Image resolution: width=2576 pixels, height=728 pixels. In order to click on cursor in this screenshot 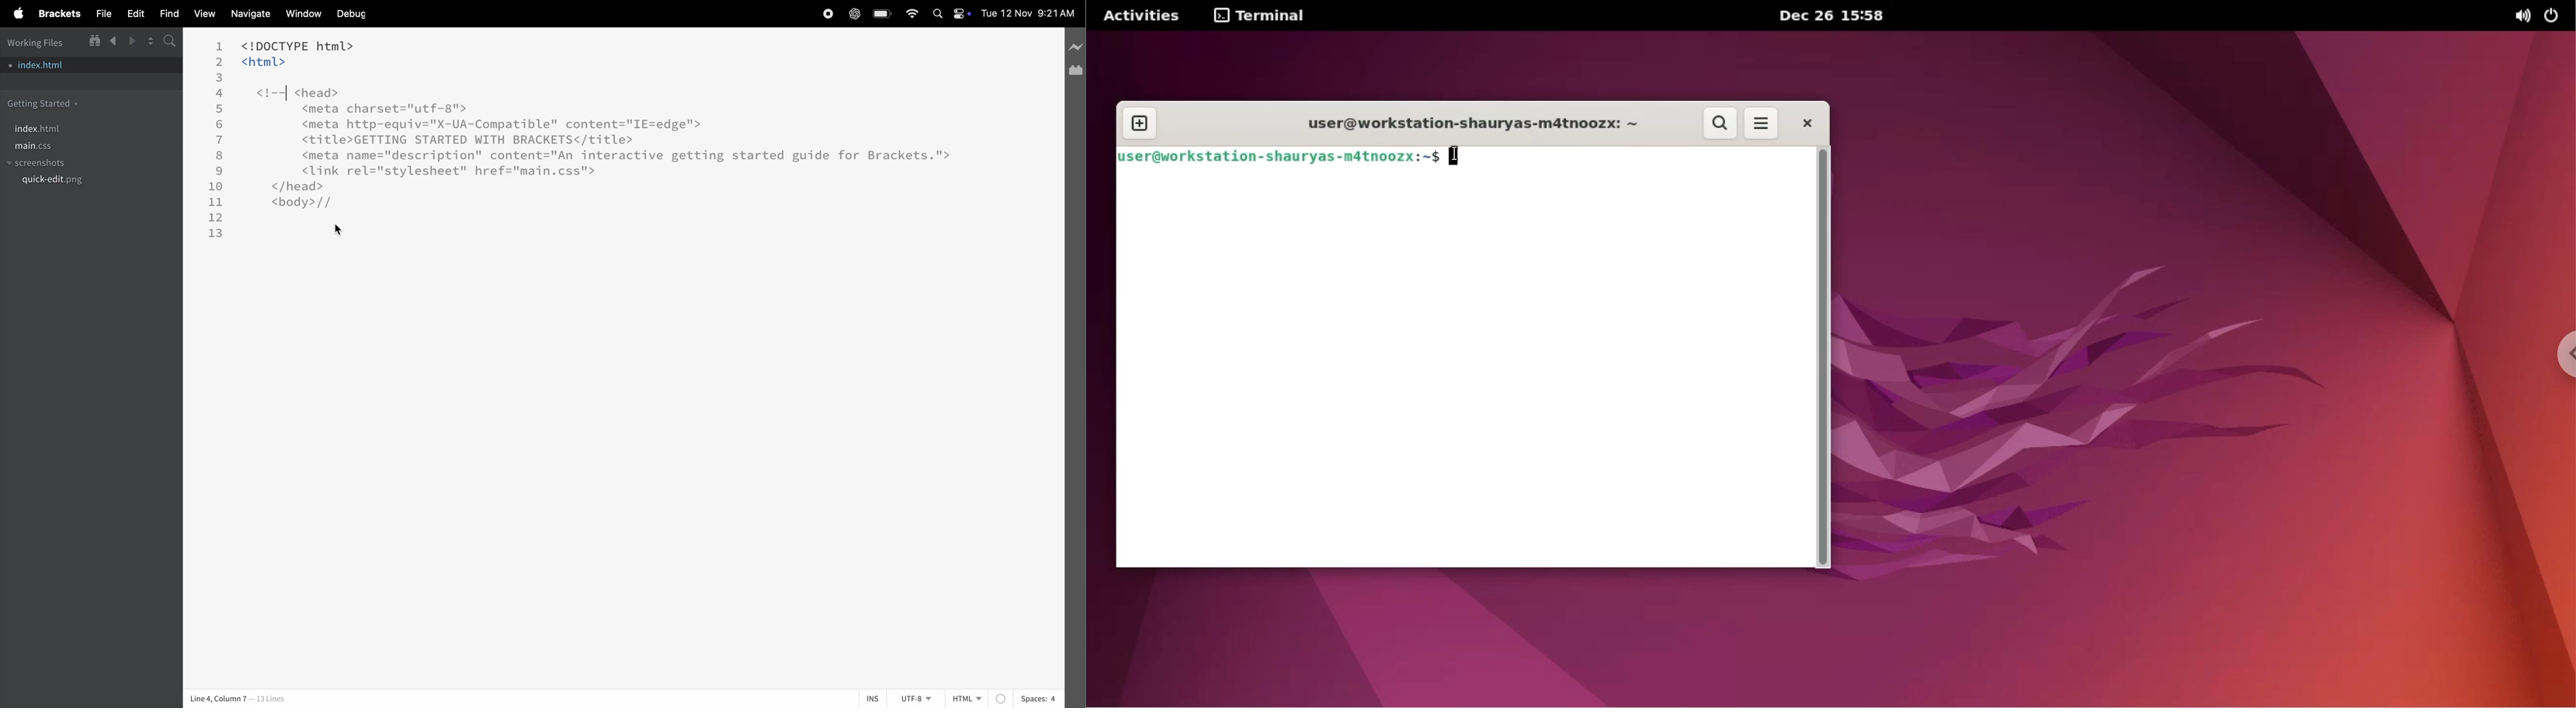, I will do `click(1456, 156)`.